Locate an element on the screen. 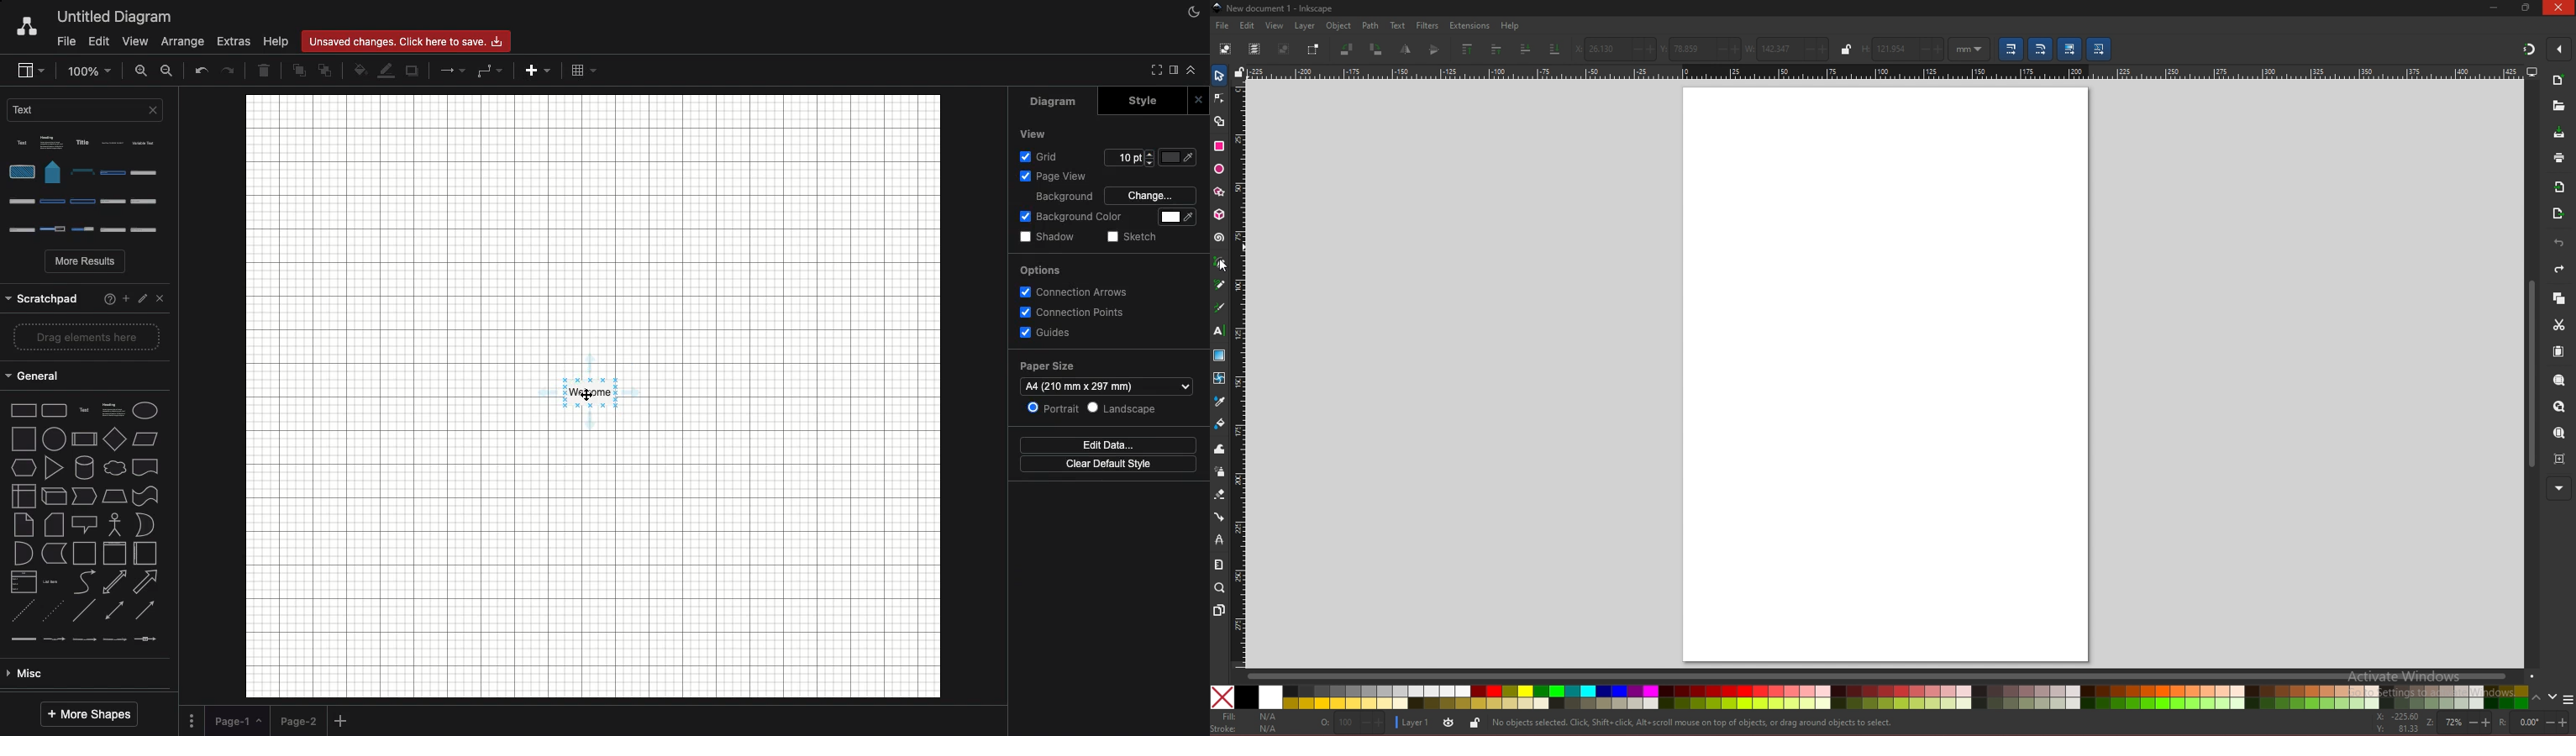 Image resolution: width=2576 pixels, height=756 pixels. Options is located at coordinates (192, 719).